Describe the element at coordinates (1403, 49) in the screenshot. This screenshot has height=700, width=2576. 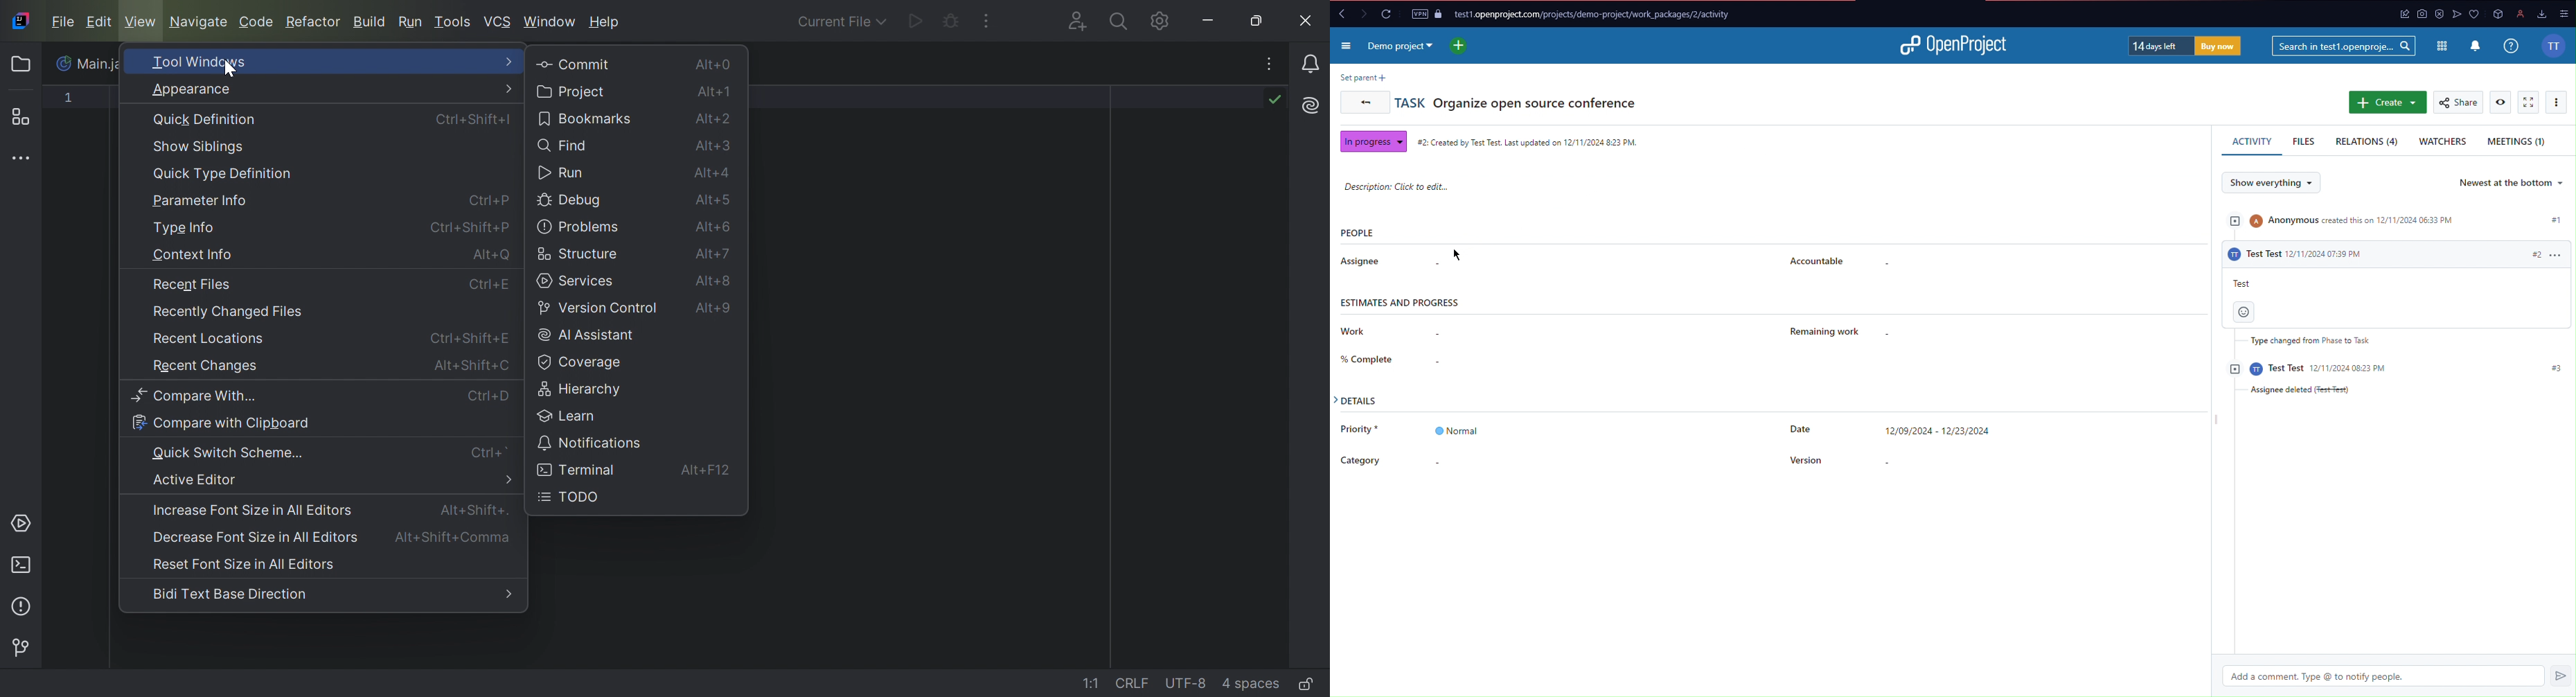
I see `Demo Project` at that location.